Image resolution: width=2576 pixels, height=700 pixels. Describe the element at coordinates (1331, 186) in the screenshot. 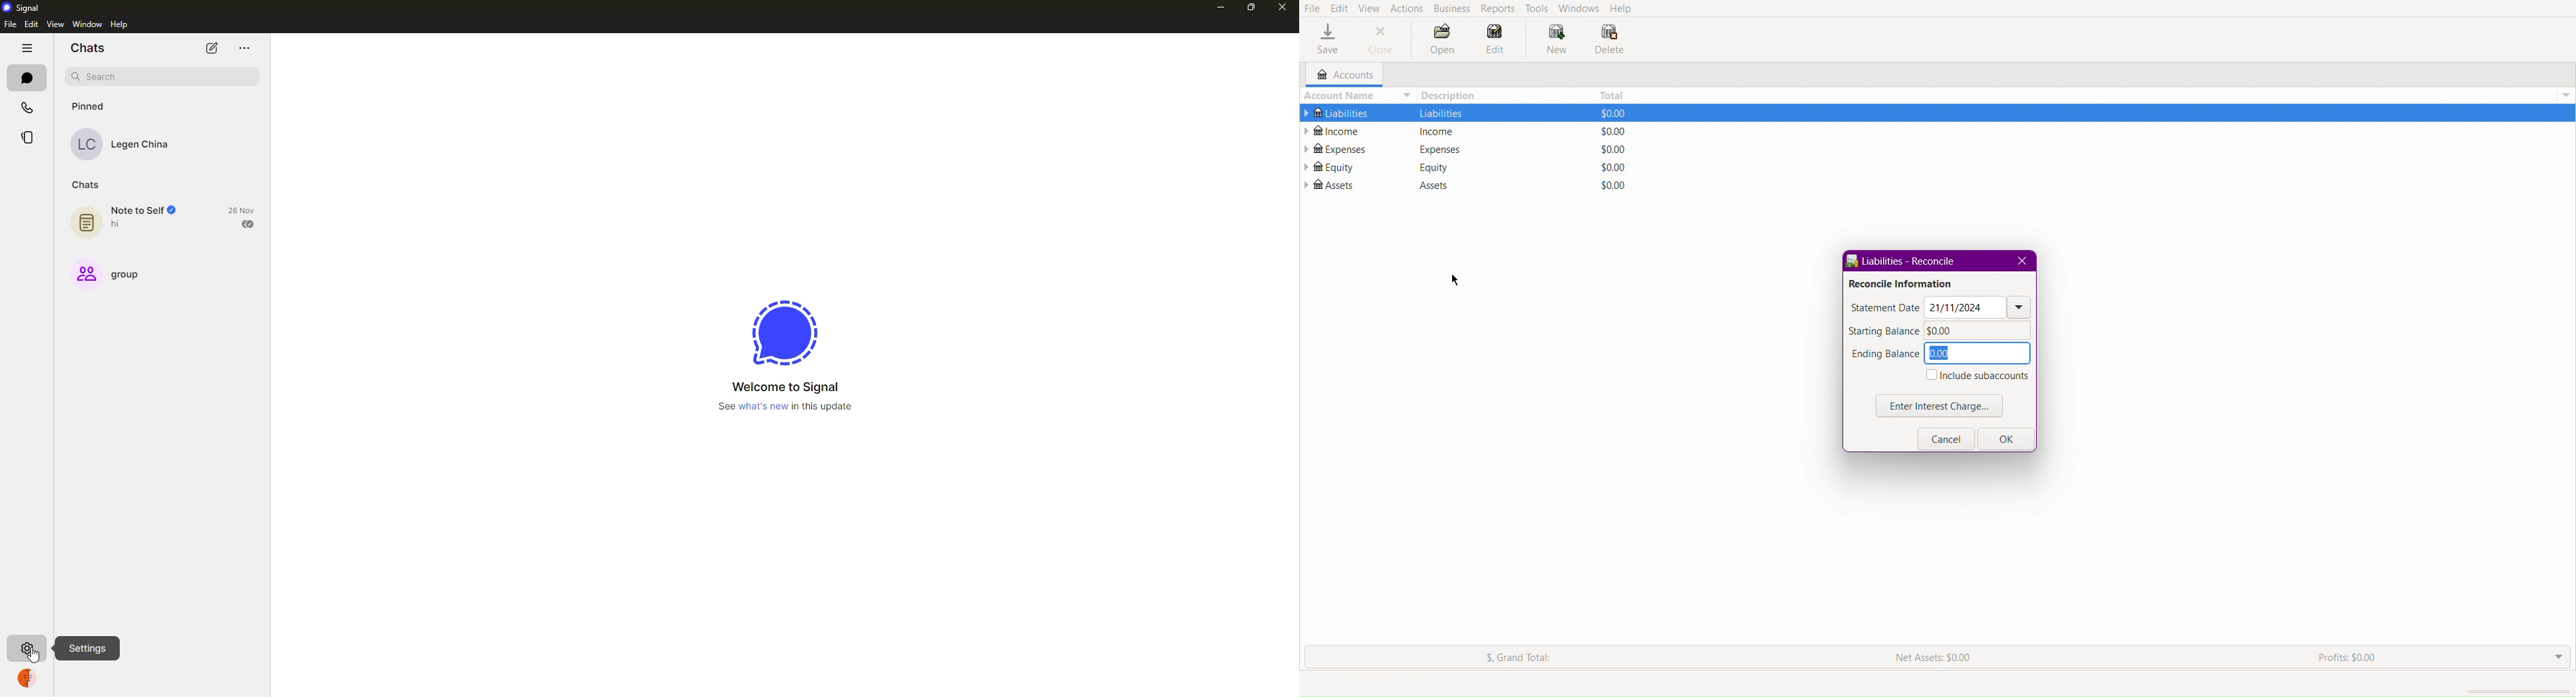

I see `Assets` at that location.